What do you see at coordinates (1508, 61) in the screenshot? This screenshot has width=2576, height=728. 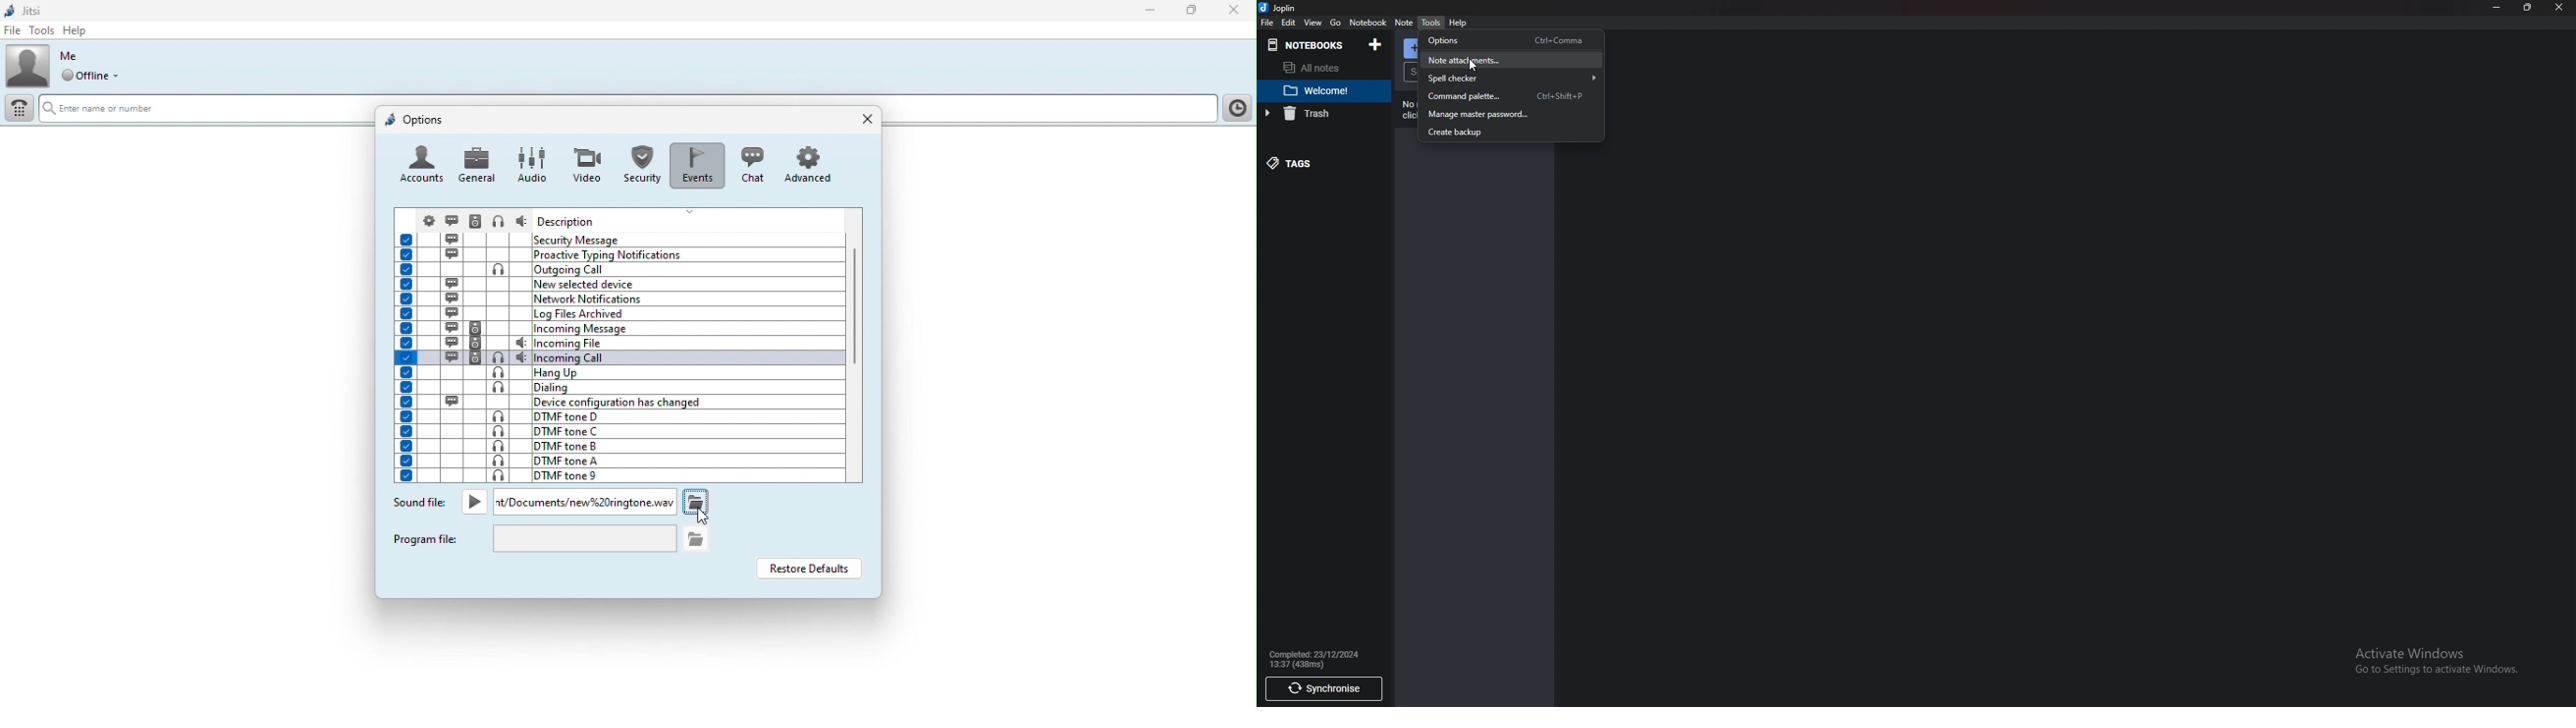 I see `Cursor on note Attachments` at bounding box center [1508, 61].